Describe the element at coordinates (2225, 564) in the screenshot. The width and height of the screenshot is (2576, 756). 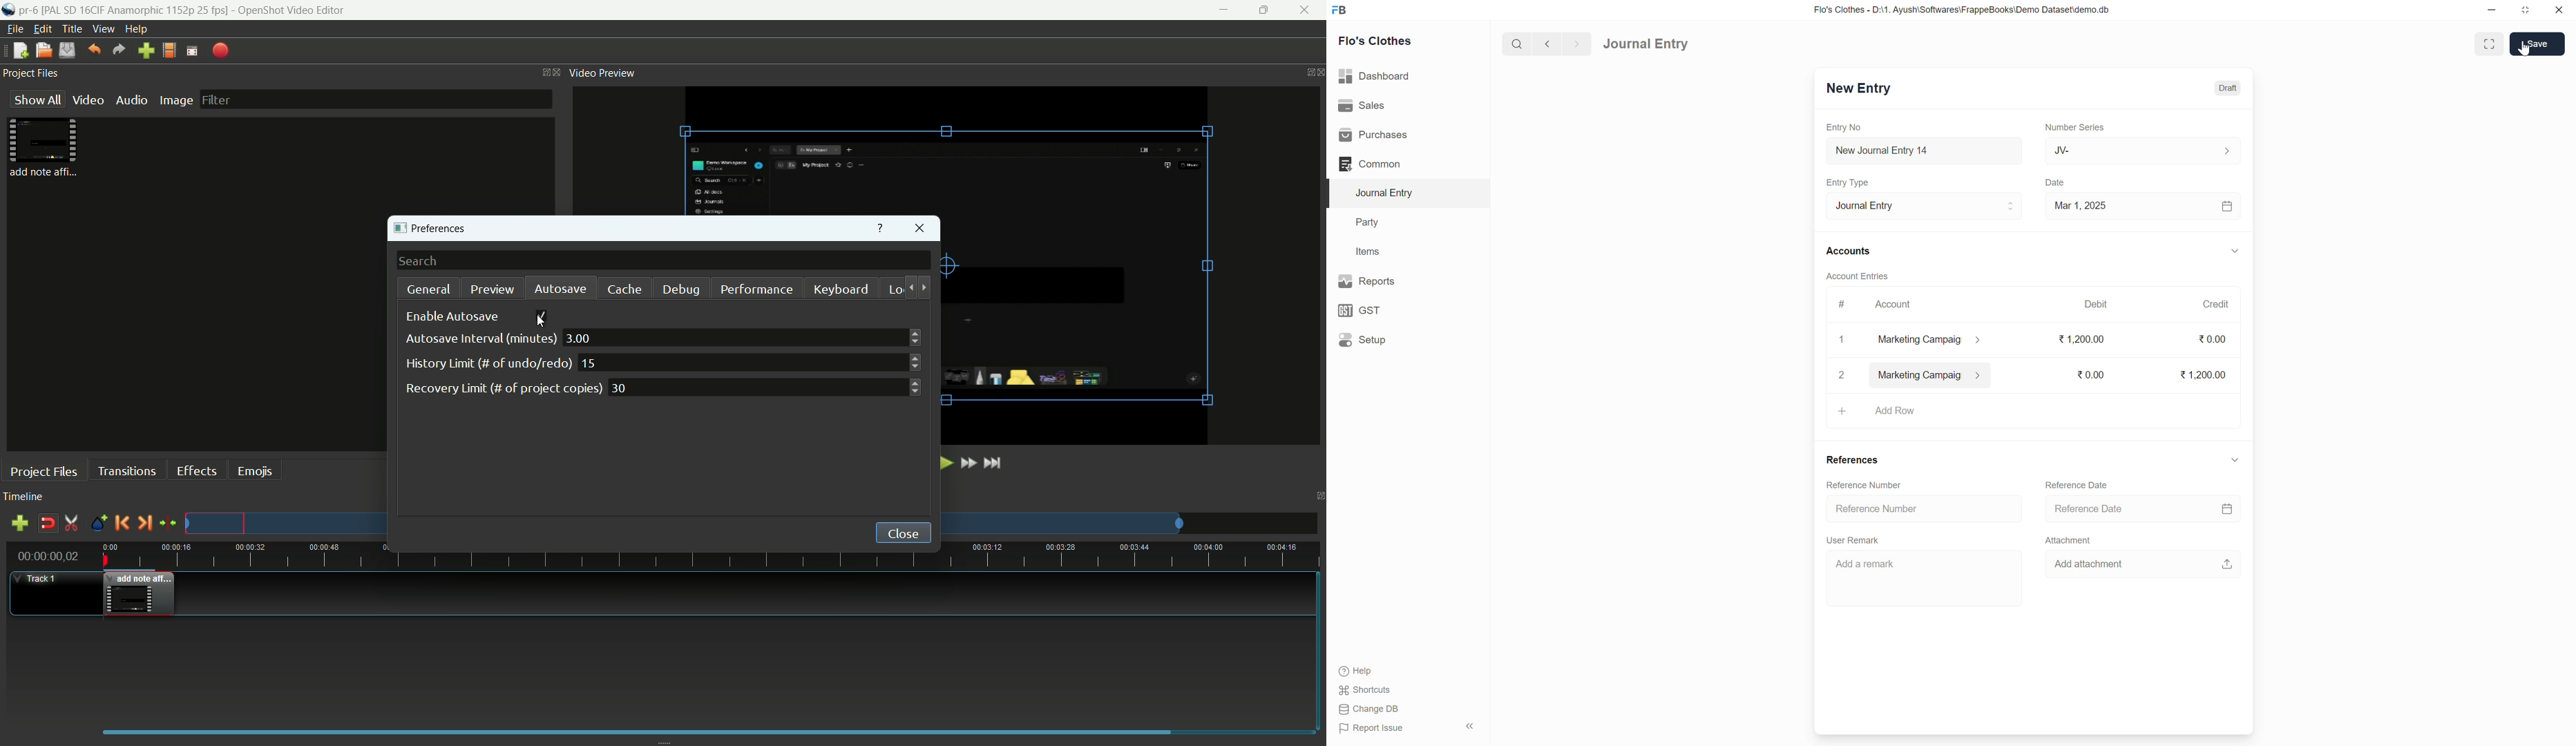
I see `upload` at that location.